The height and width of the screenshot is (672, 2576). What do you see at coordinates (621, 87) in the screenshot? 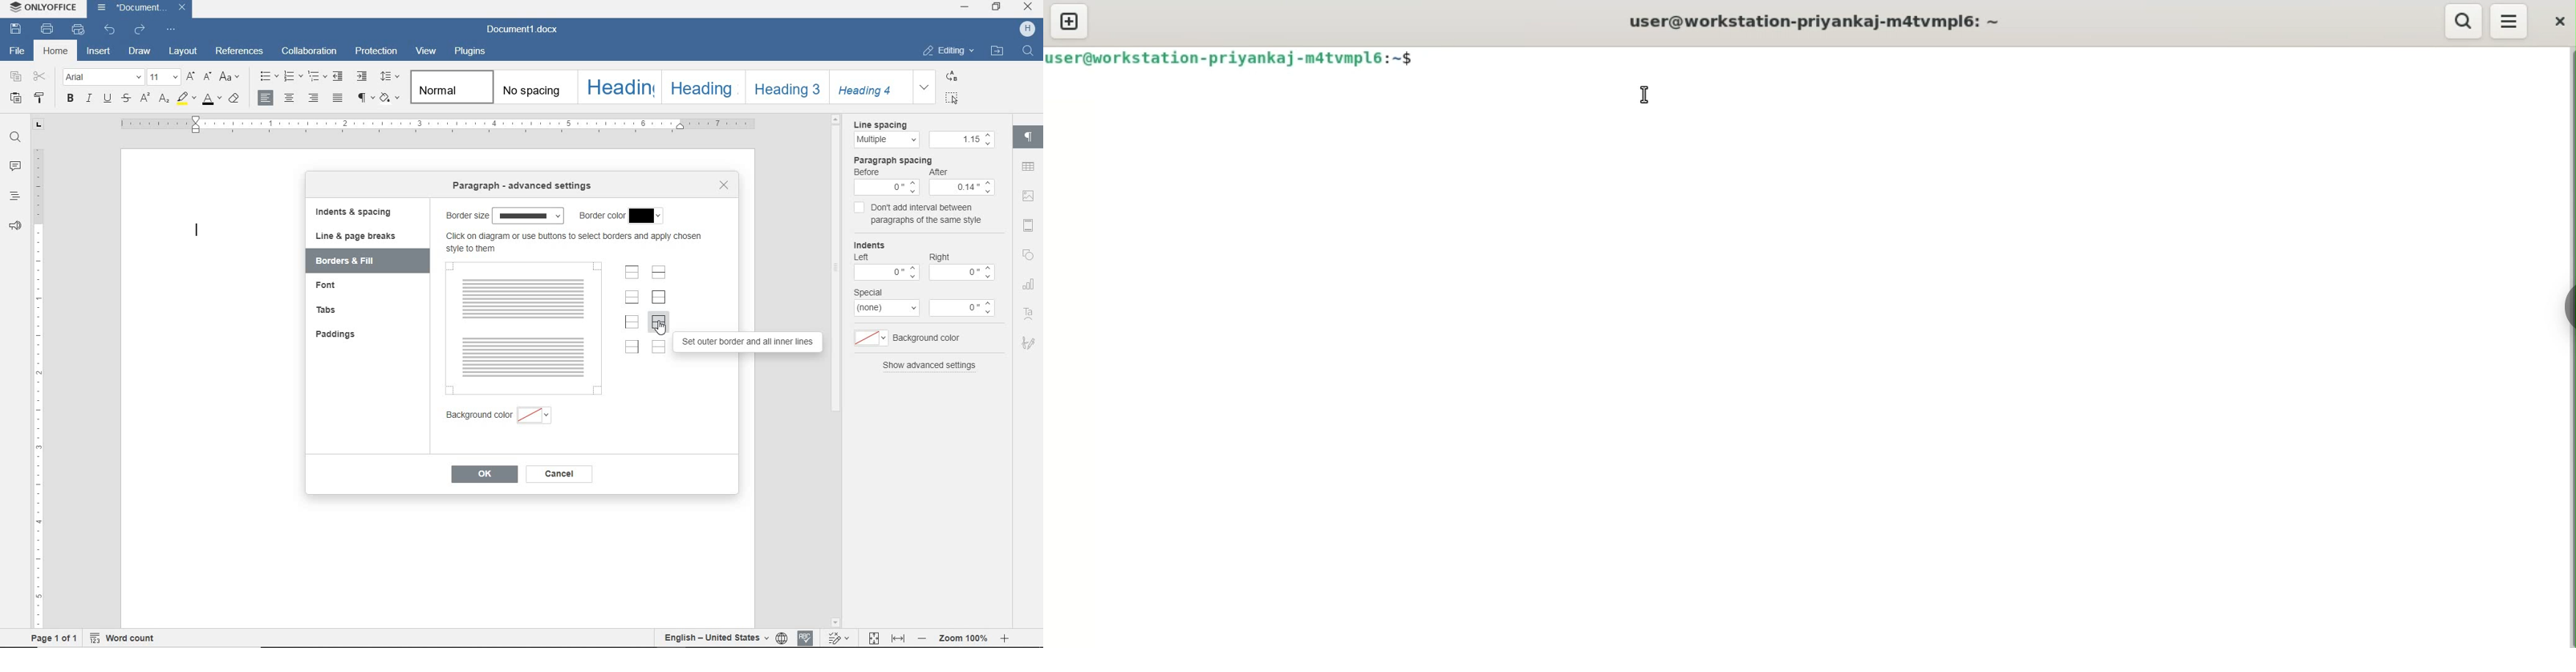
I see `heading1` at bounding box center [621, 87].